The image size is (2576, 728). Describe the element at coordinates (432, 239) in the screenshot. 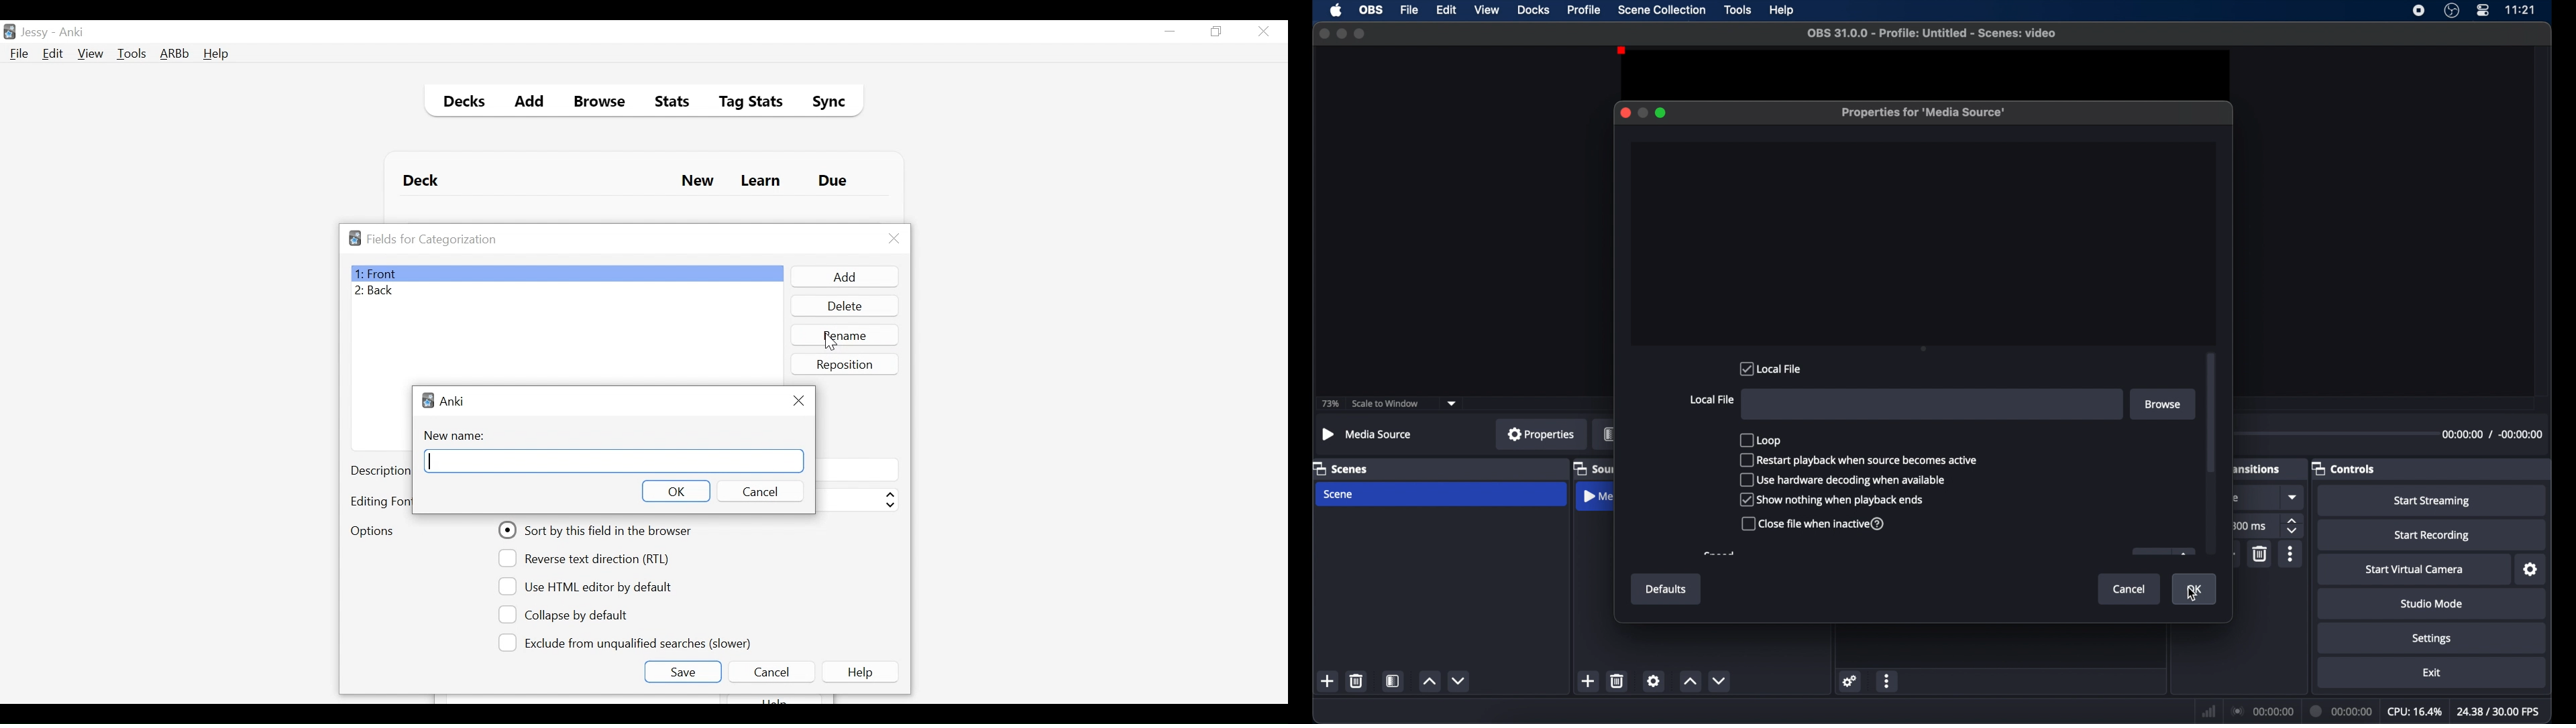

I see `Field for Categorization` at that location.